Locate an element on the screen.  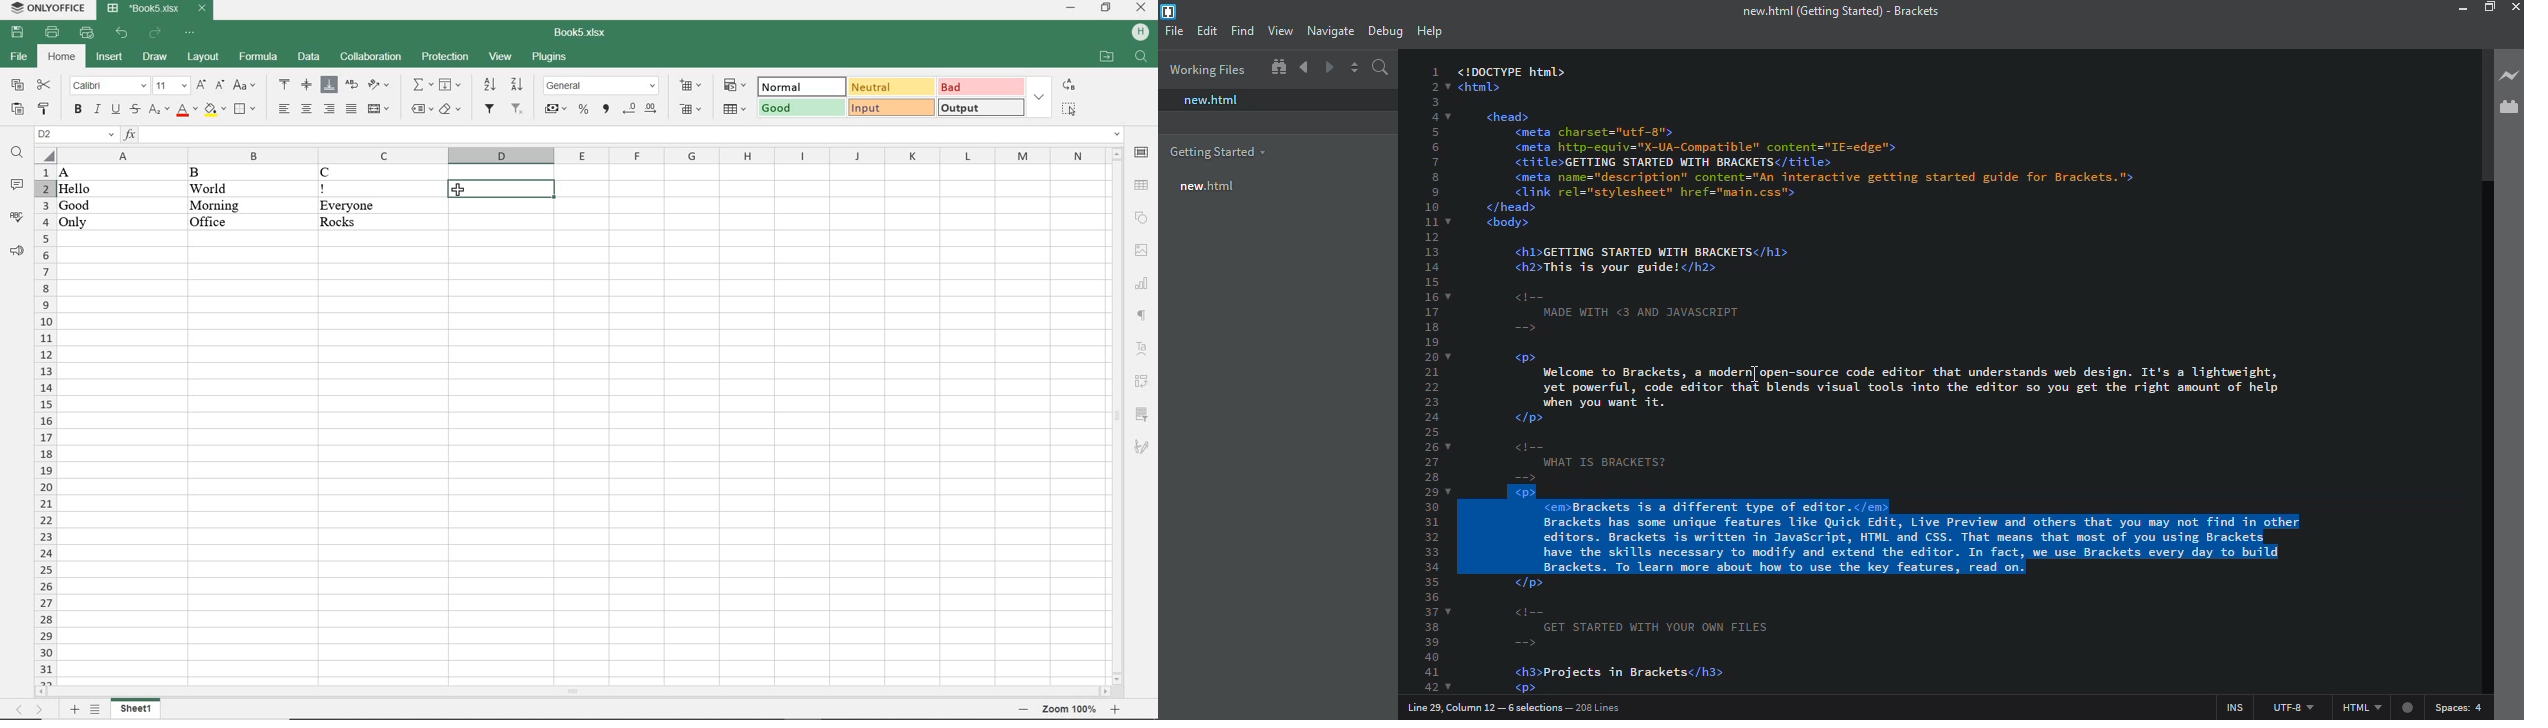
comments is located at coordinates (17, 186).